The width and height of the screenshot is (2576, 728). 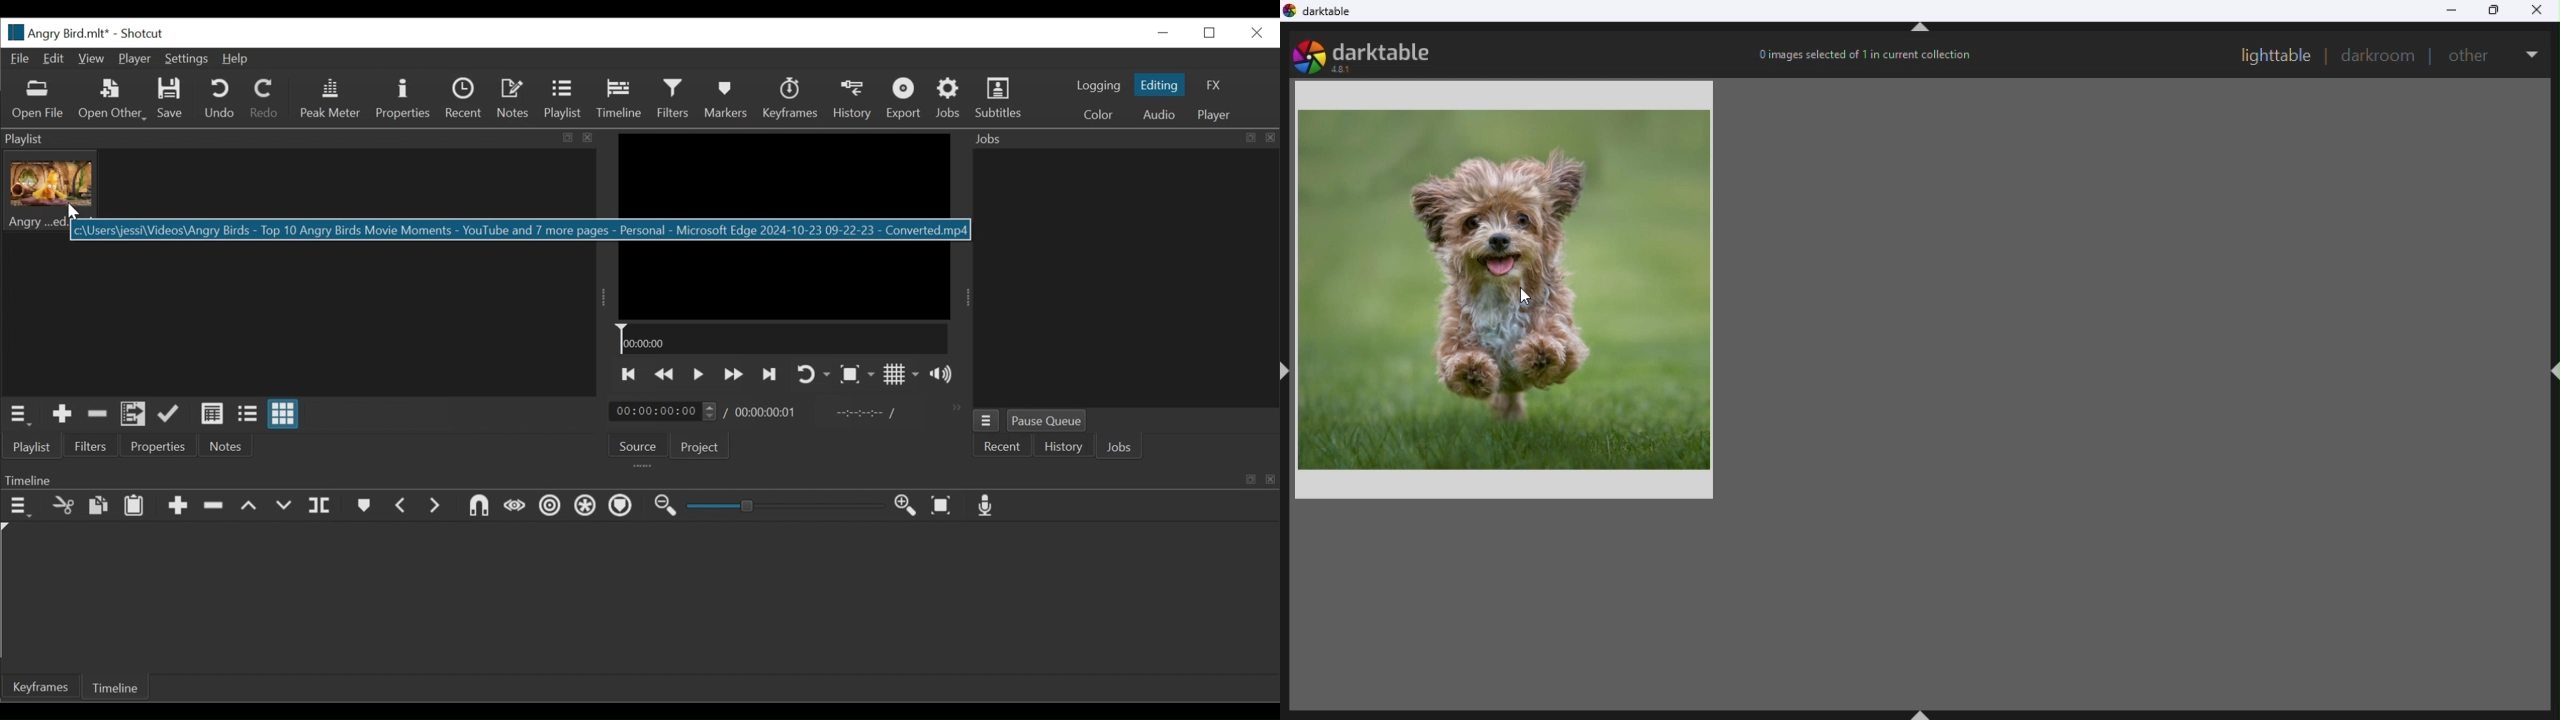 What do you see at coordinates (905, 99) in the screenshot?
I see `Export` at bounding box center [905, 99].